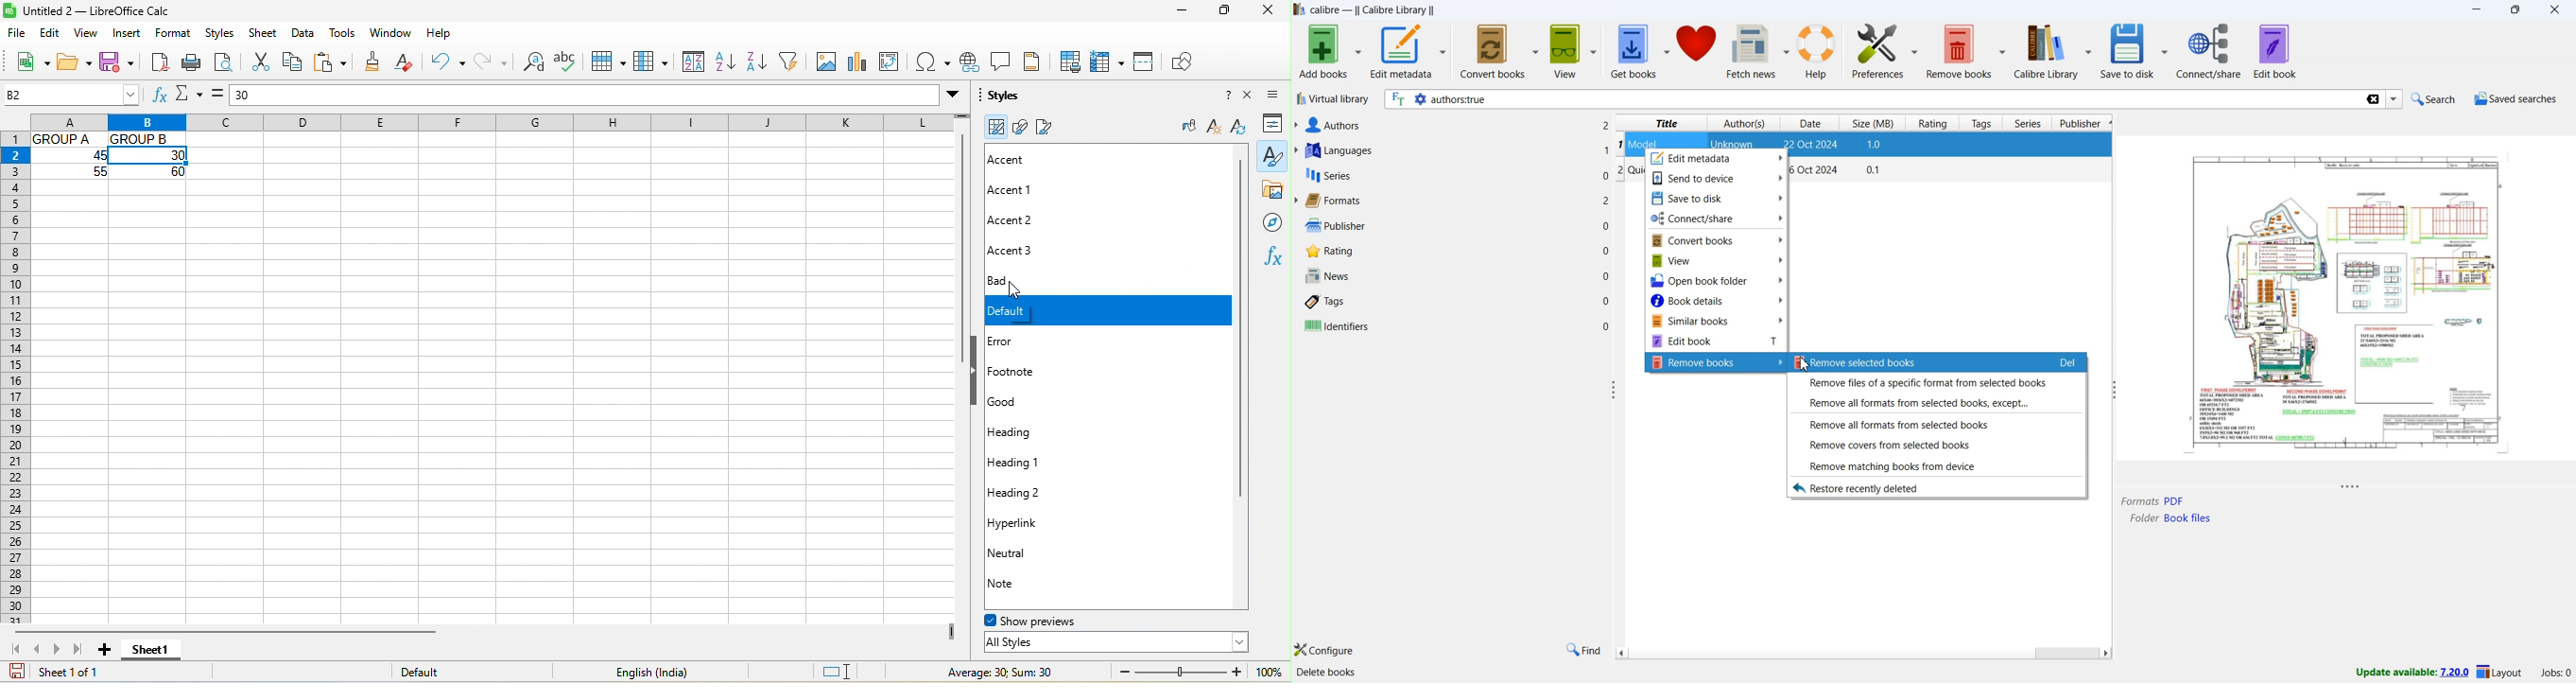 The image size is (2576, 700). What do you see at coordinates (1177, 671) in the screenshot?
I see `zoom` at bounding box center [1177, 671].